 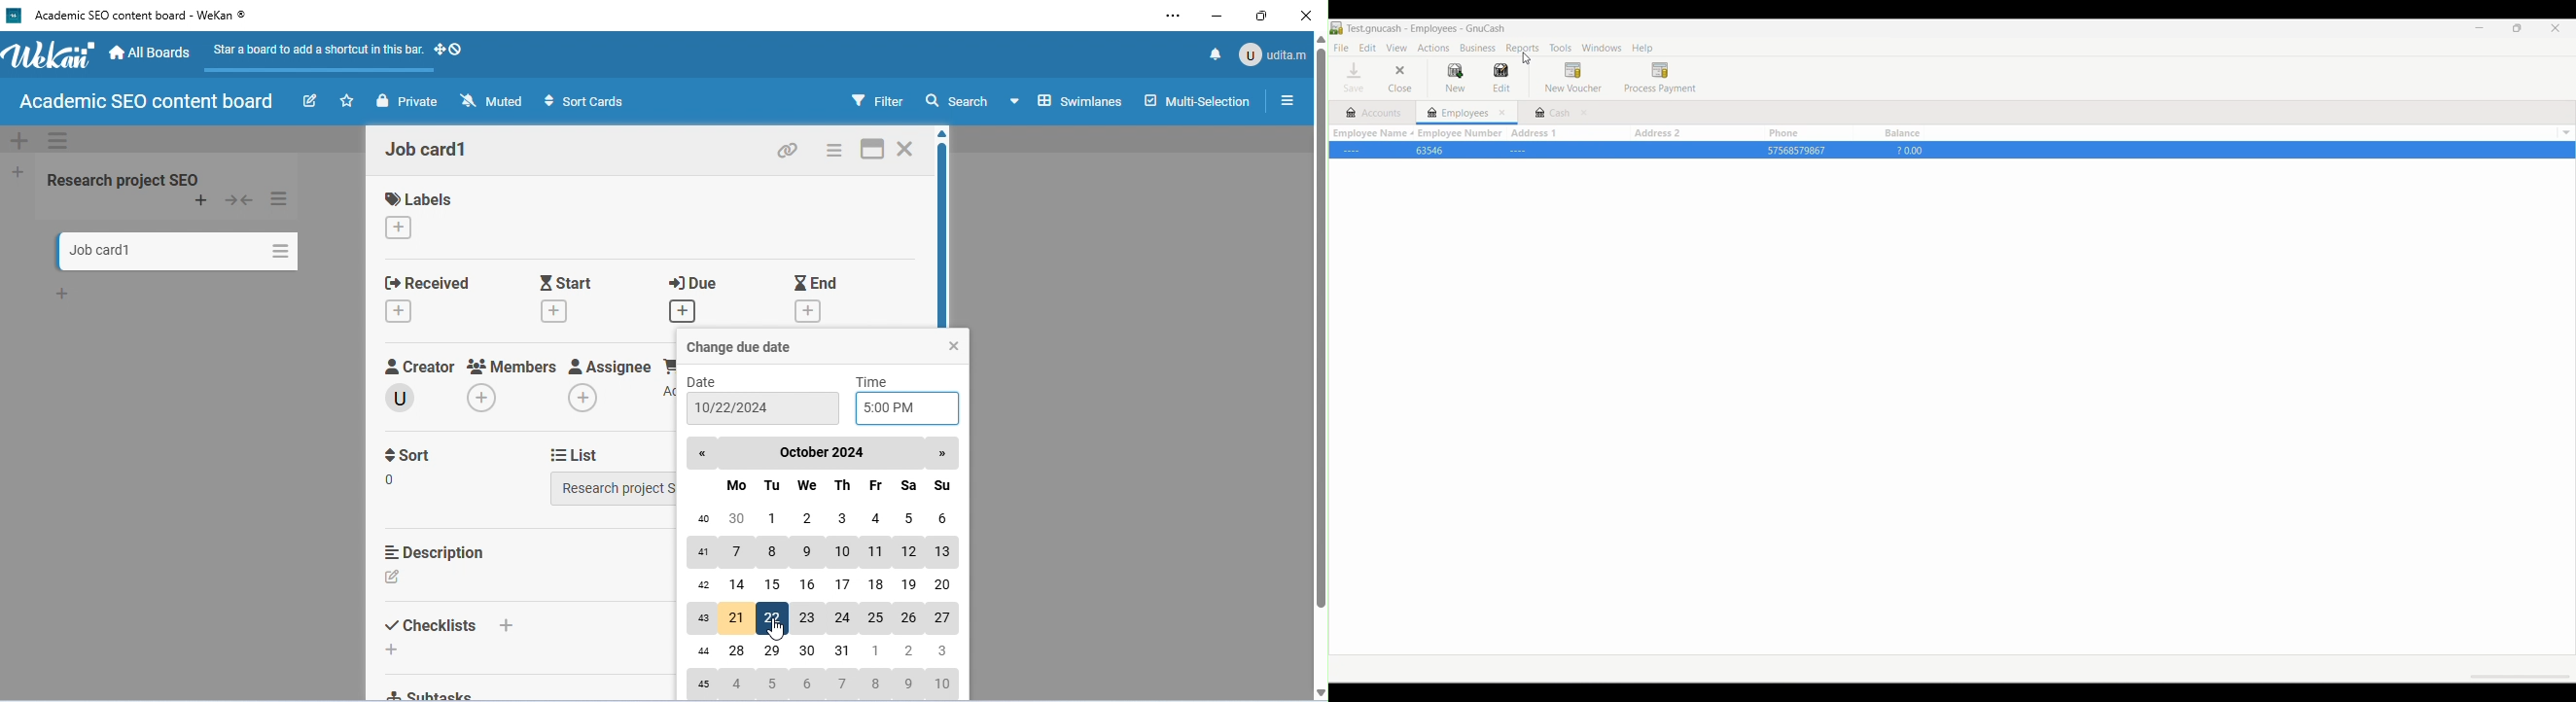 I want to click on Edit, so click(x=1503, y=78).